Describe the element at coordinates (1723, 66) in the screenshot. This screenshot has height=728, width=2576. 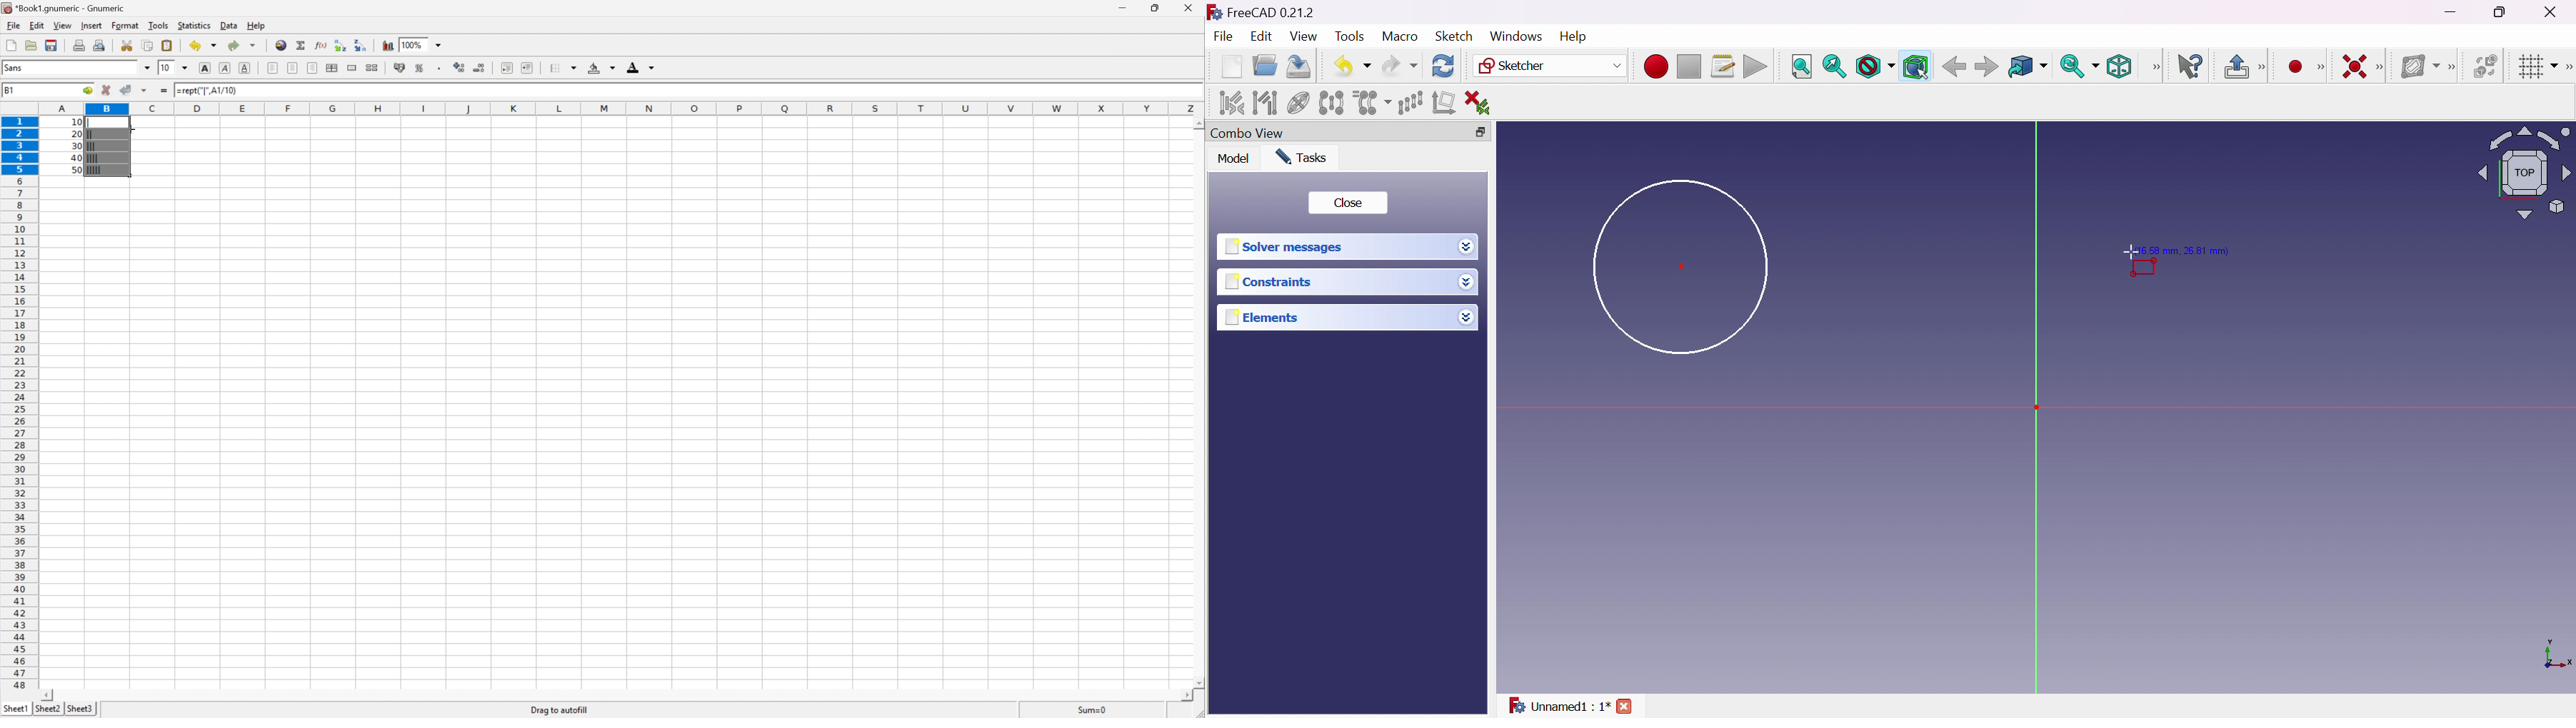
I see `Macros` at that location.